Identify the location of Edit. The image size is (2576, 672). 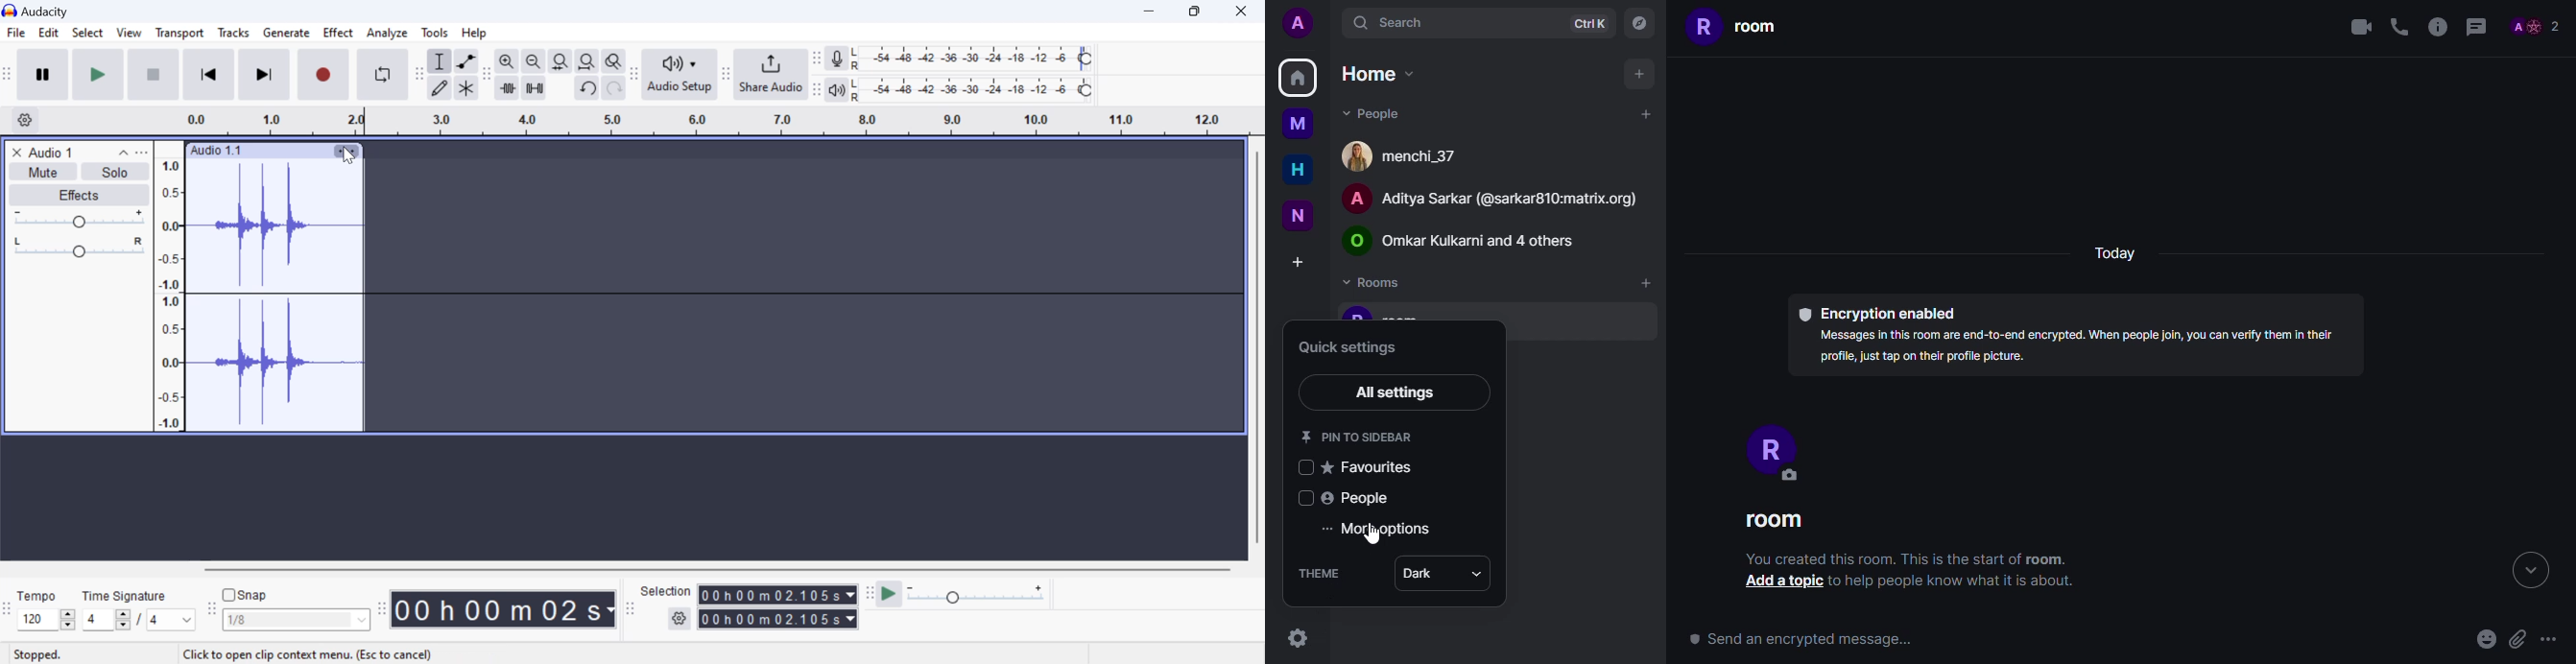
(48, 35).